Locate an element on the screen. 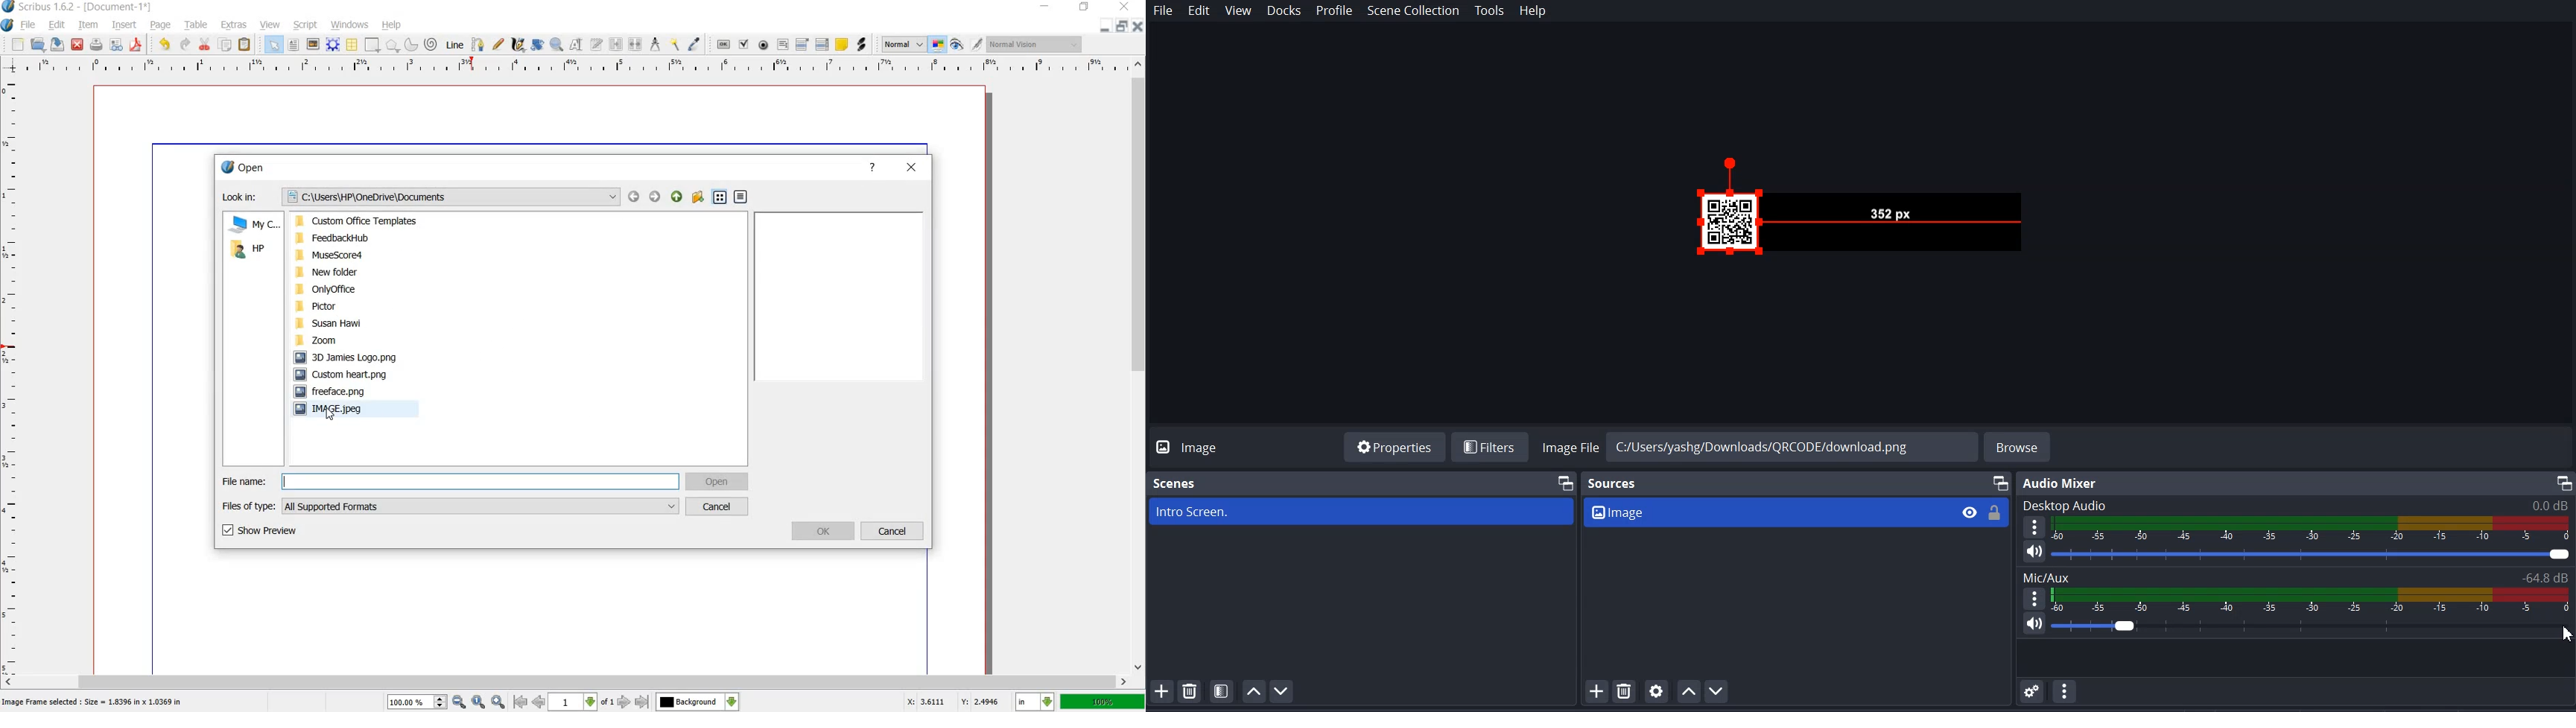 The width and height of the screenshot is (2576, 728). pdf radio button is located at coordinates (765, 45).